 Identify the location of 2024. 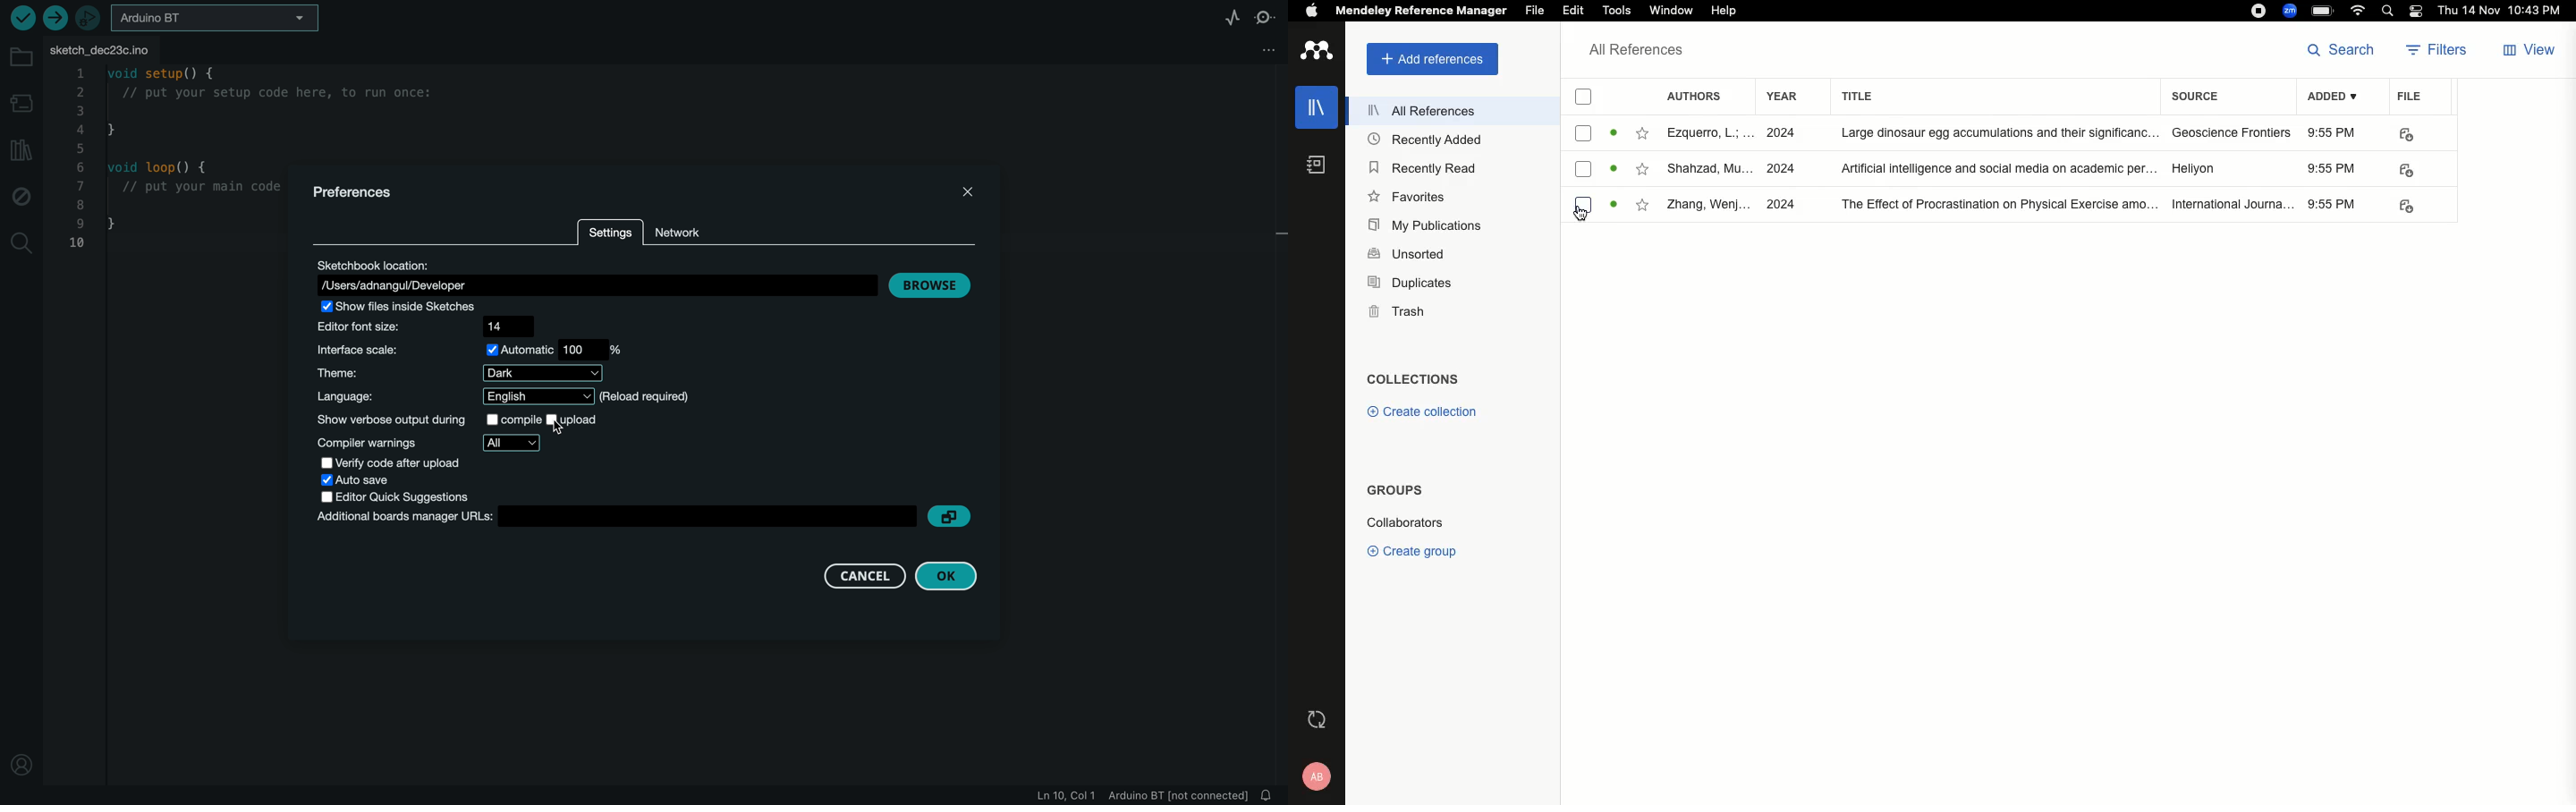
(1786, 134).